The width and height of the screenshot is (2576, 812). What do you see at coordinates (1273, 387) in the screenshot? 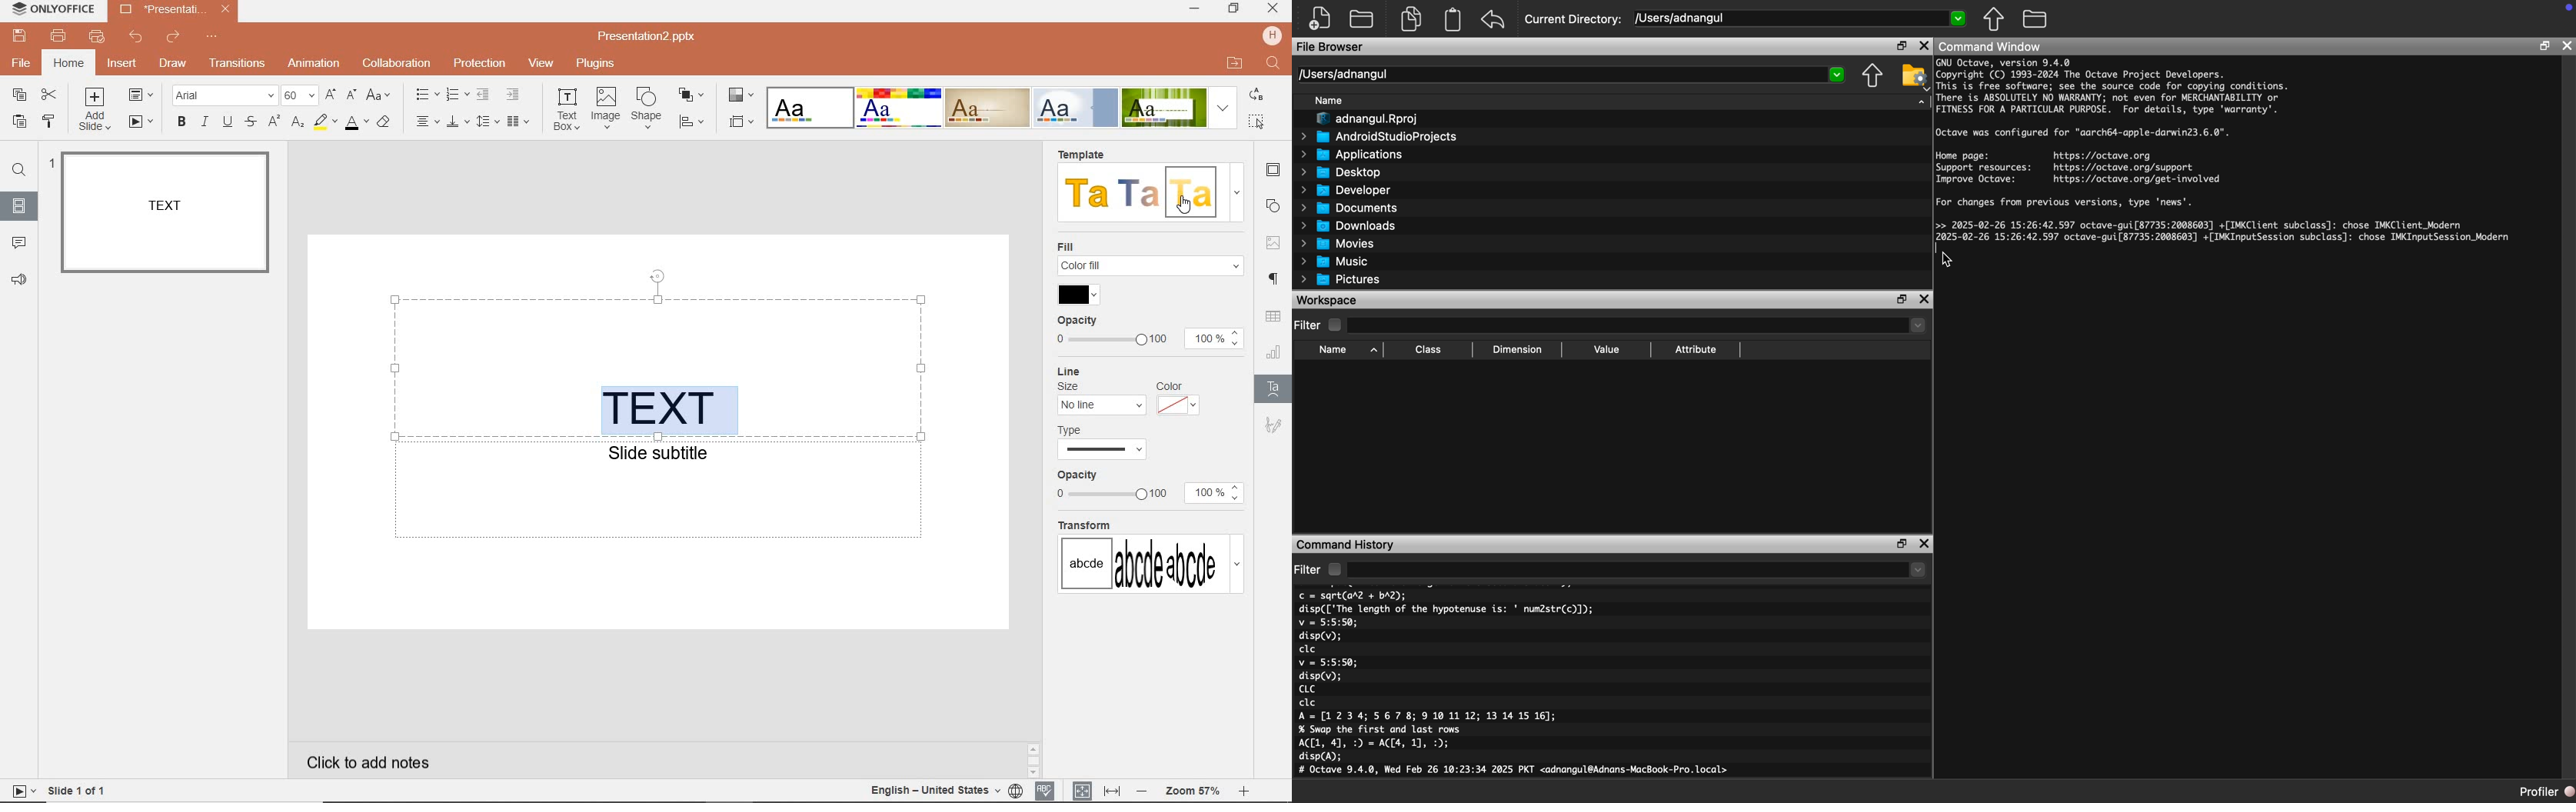
I see `TET ART` at bounding box center [1273, 387].